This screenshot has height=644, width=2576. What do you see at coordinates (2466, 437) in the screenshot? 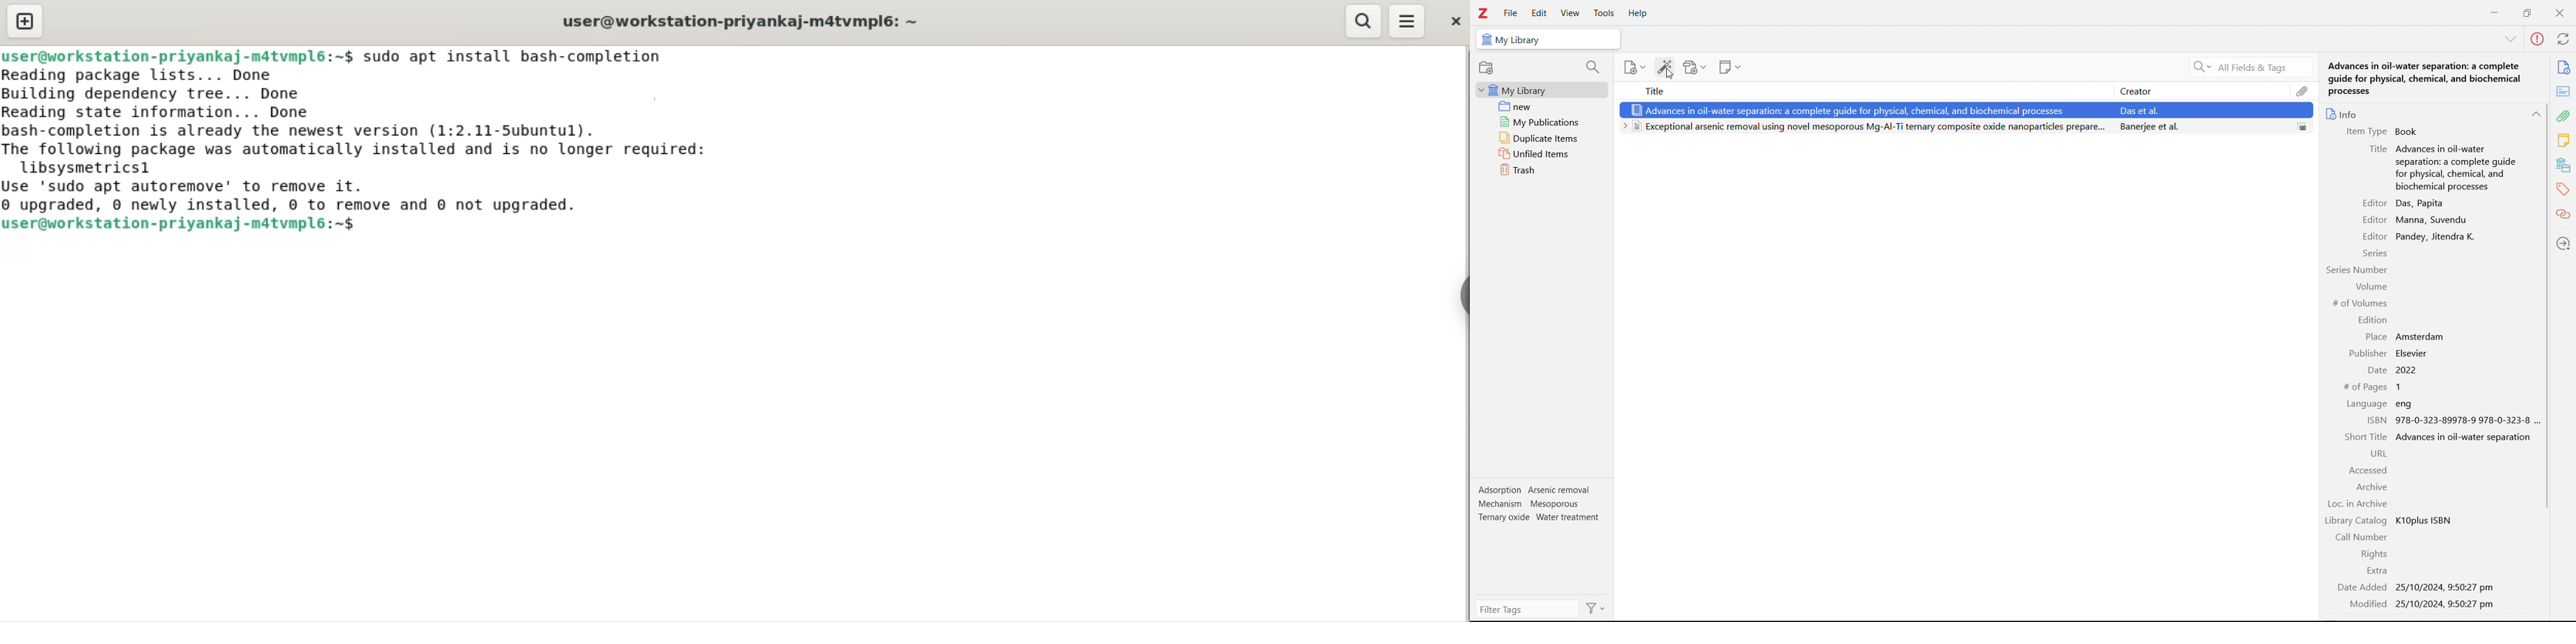
I see `Advances in oil-water separation` at bounding box center [2466, 437].